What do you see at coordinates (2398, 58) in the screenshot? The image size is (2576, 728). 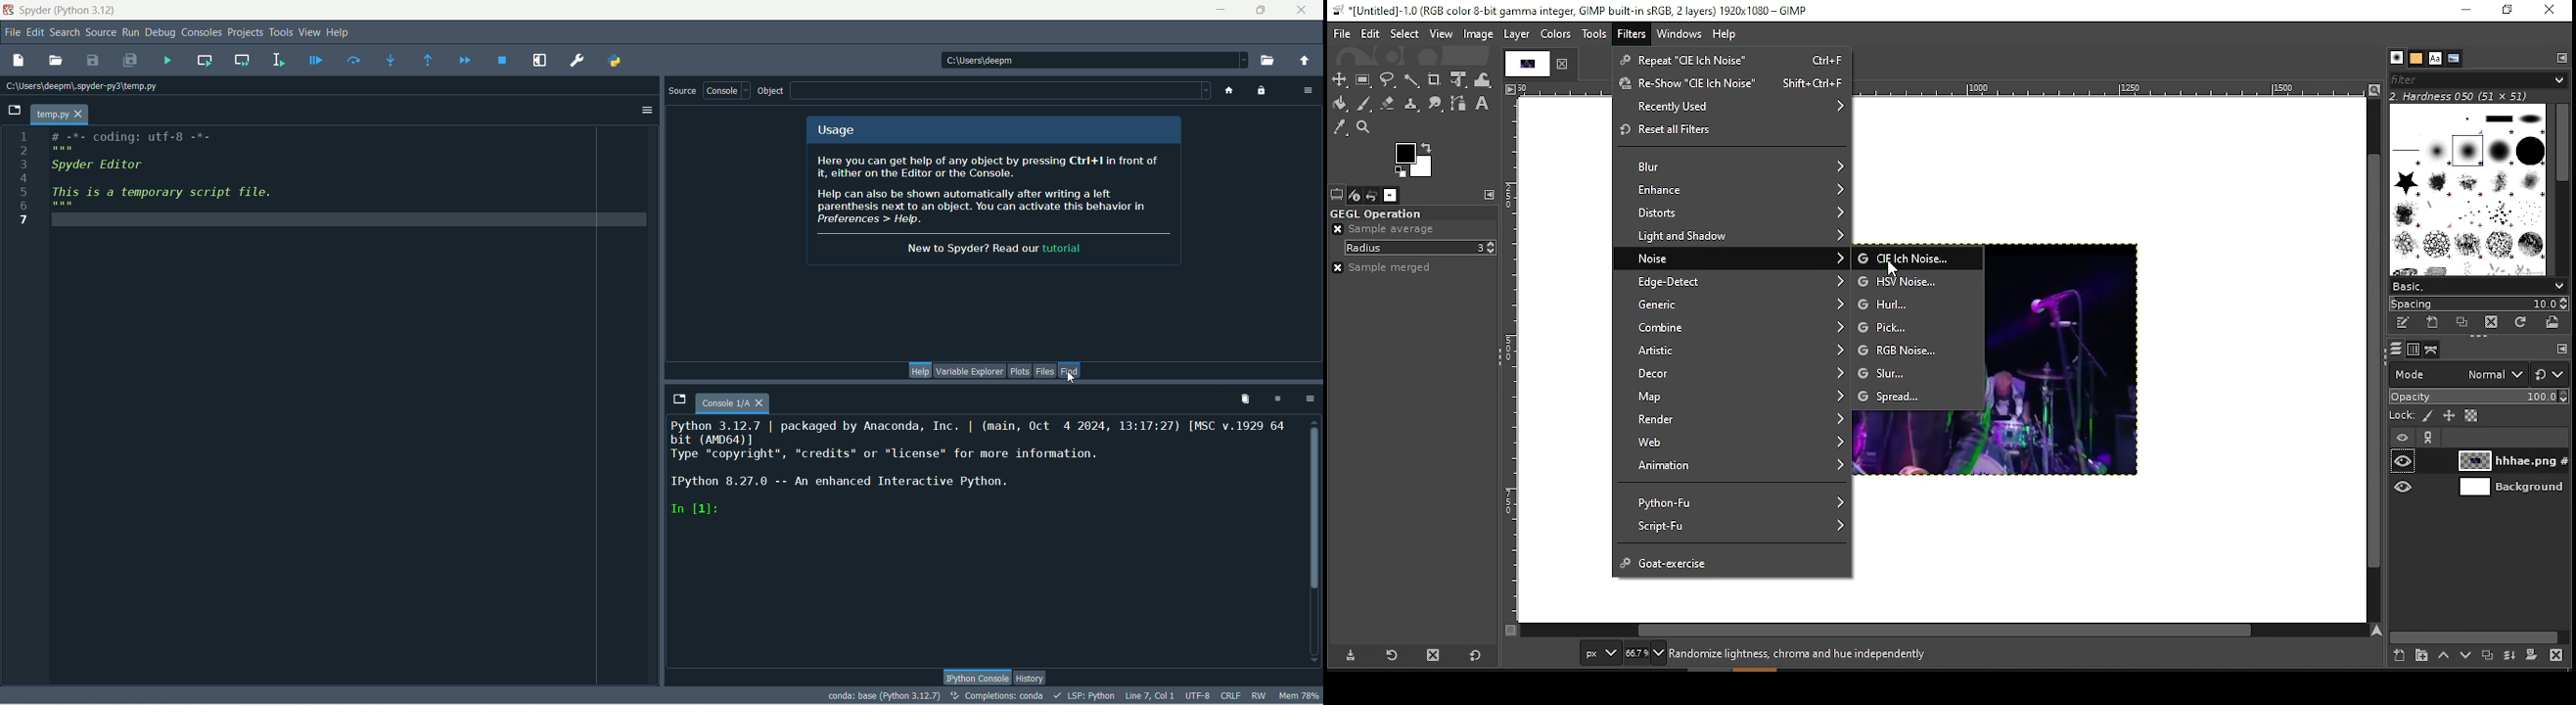 I see `brushes` at bounding box center [2398, 58].